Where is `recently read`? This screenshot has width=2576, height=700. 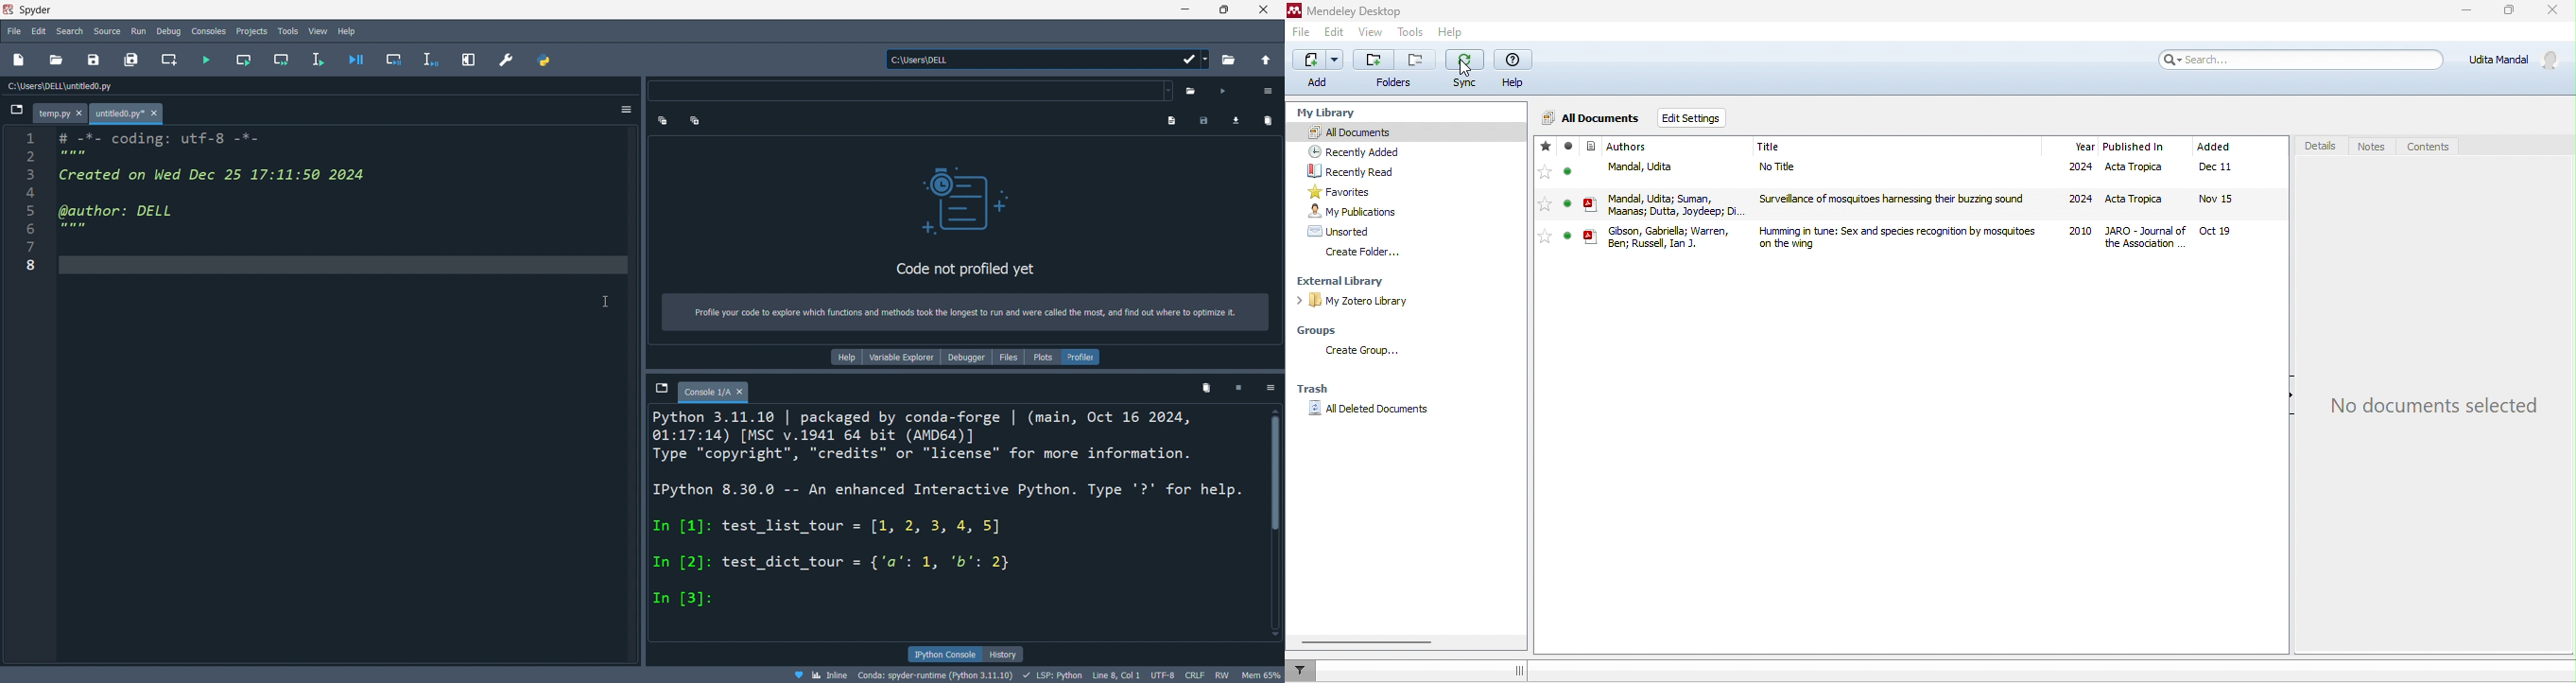
recently read is located at coordinates (1359, 171).